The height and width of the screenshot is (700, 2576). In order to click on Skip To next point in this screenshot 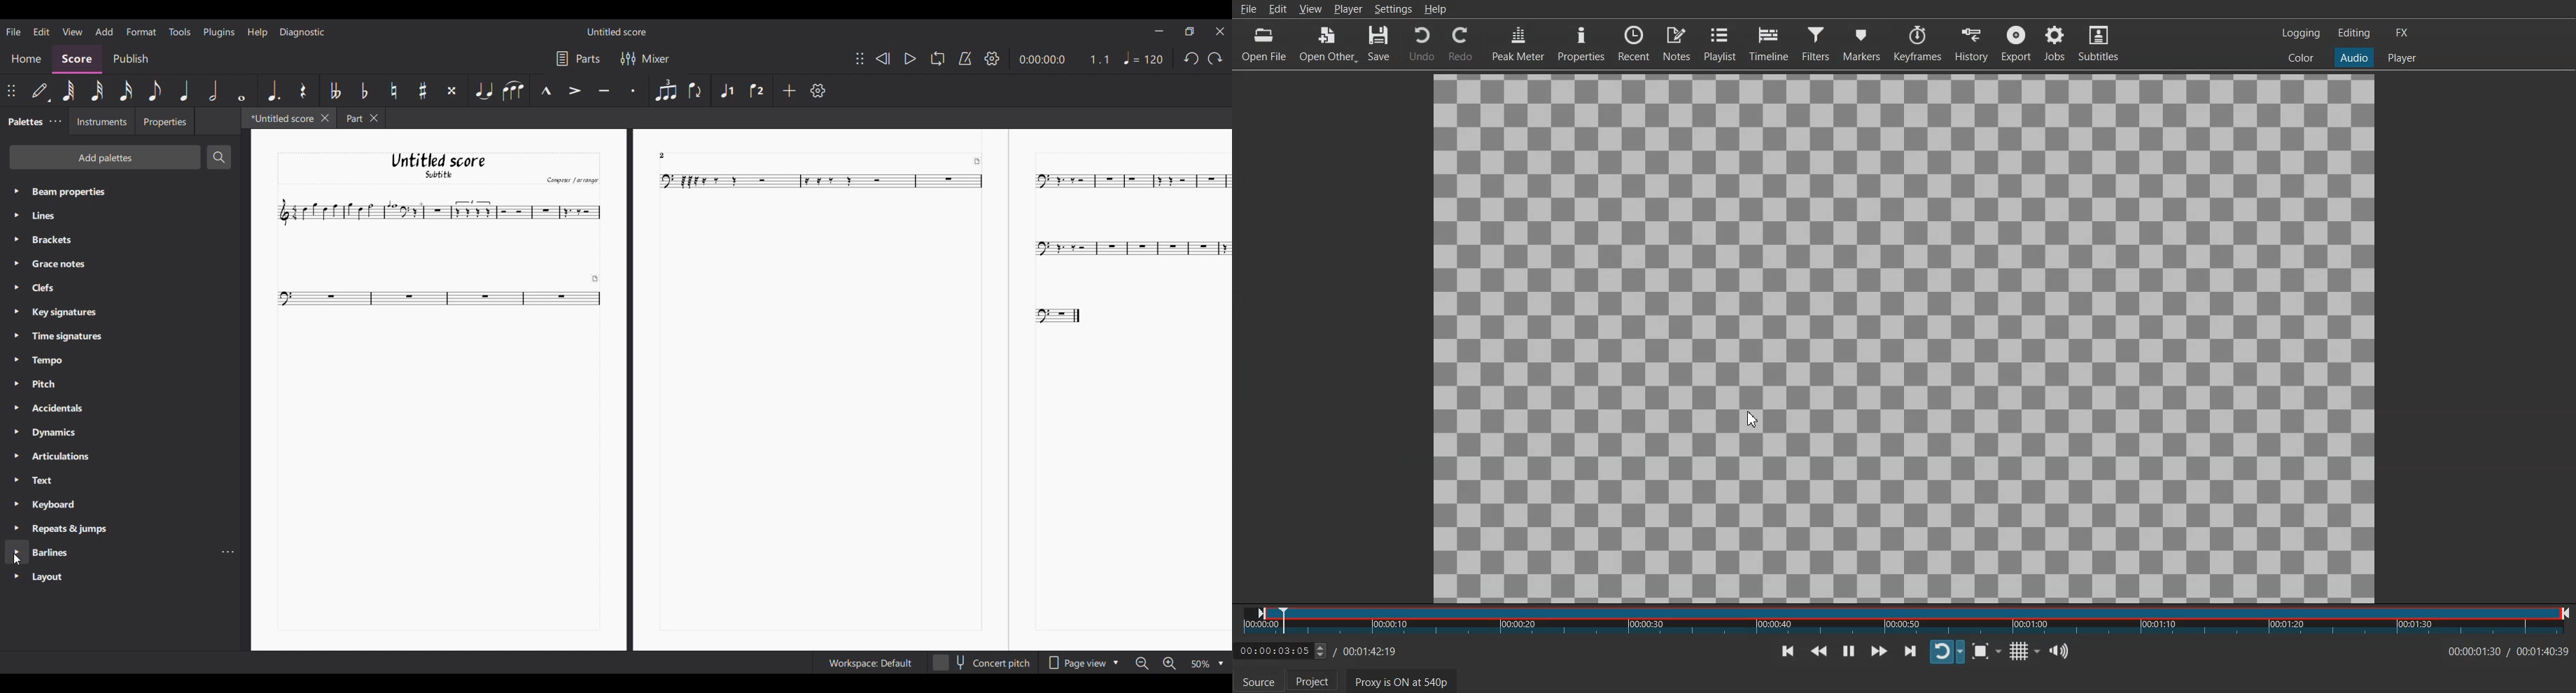, I will do `click(1911, 650)`.